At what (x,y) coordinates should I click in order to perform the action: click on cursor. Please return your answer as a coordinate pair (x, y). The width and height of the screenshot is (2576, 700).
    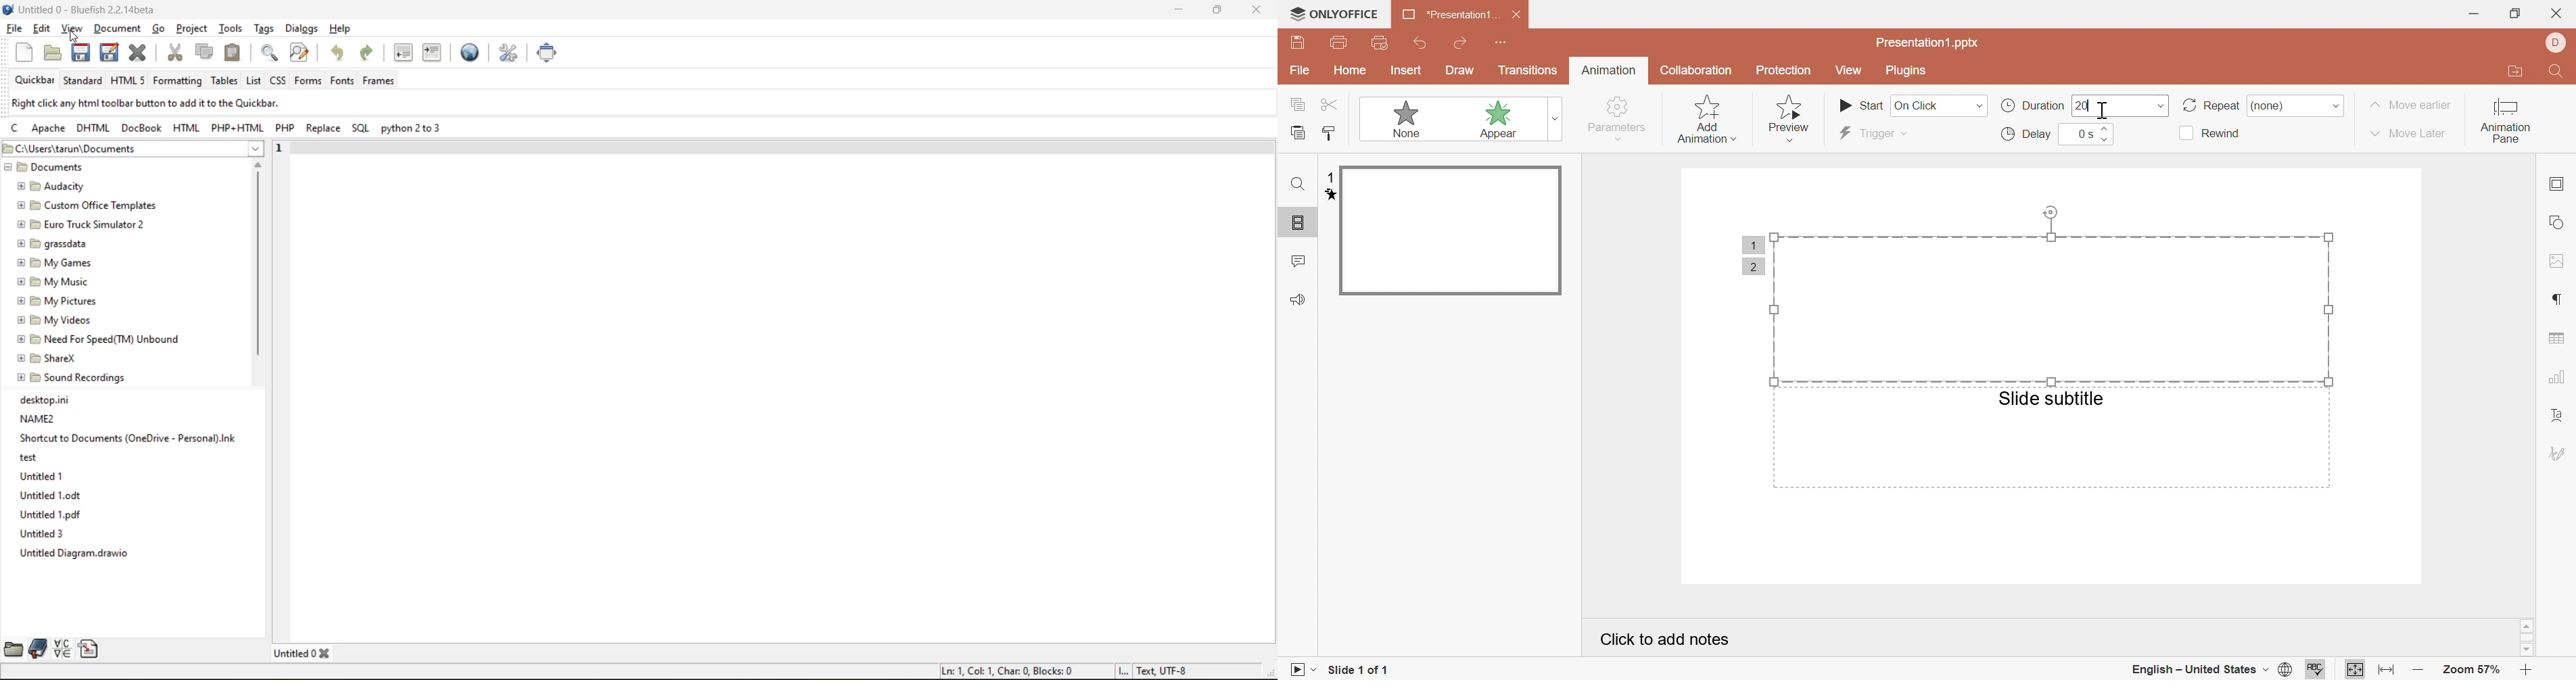
    Looking at the image, I should click on (75, 37).